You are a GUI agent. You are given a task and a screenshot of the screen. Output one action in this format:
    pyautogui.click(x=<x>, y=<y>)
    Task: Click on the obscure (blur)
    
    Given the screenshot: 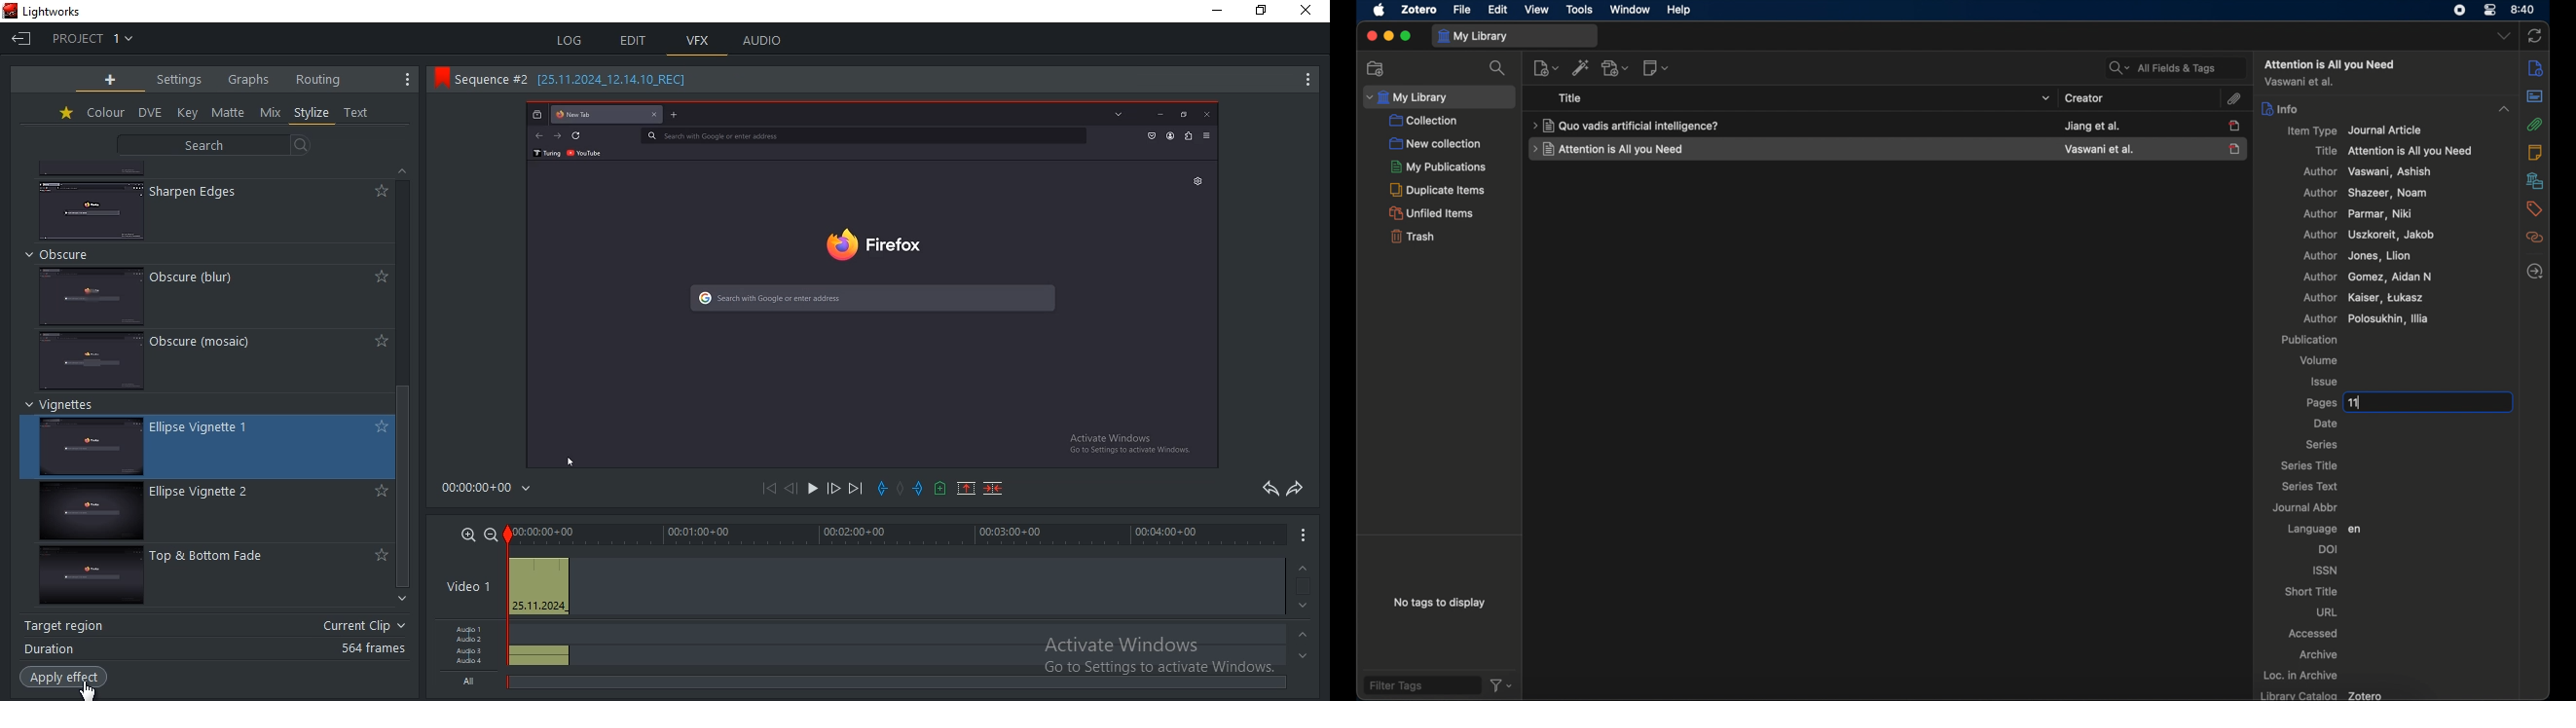 What is the action you would take?
    pyautogui.click(x=198, y=276)
    